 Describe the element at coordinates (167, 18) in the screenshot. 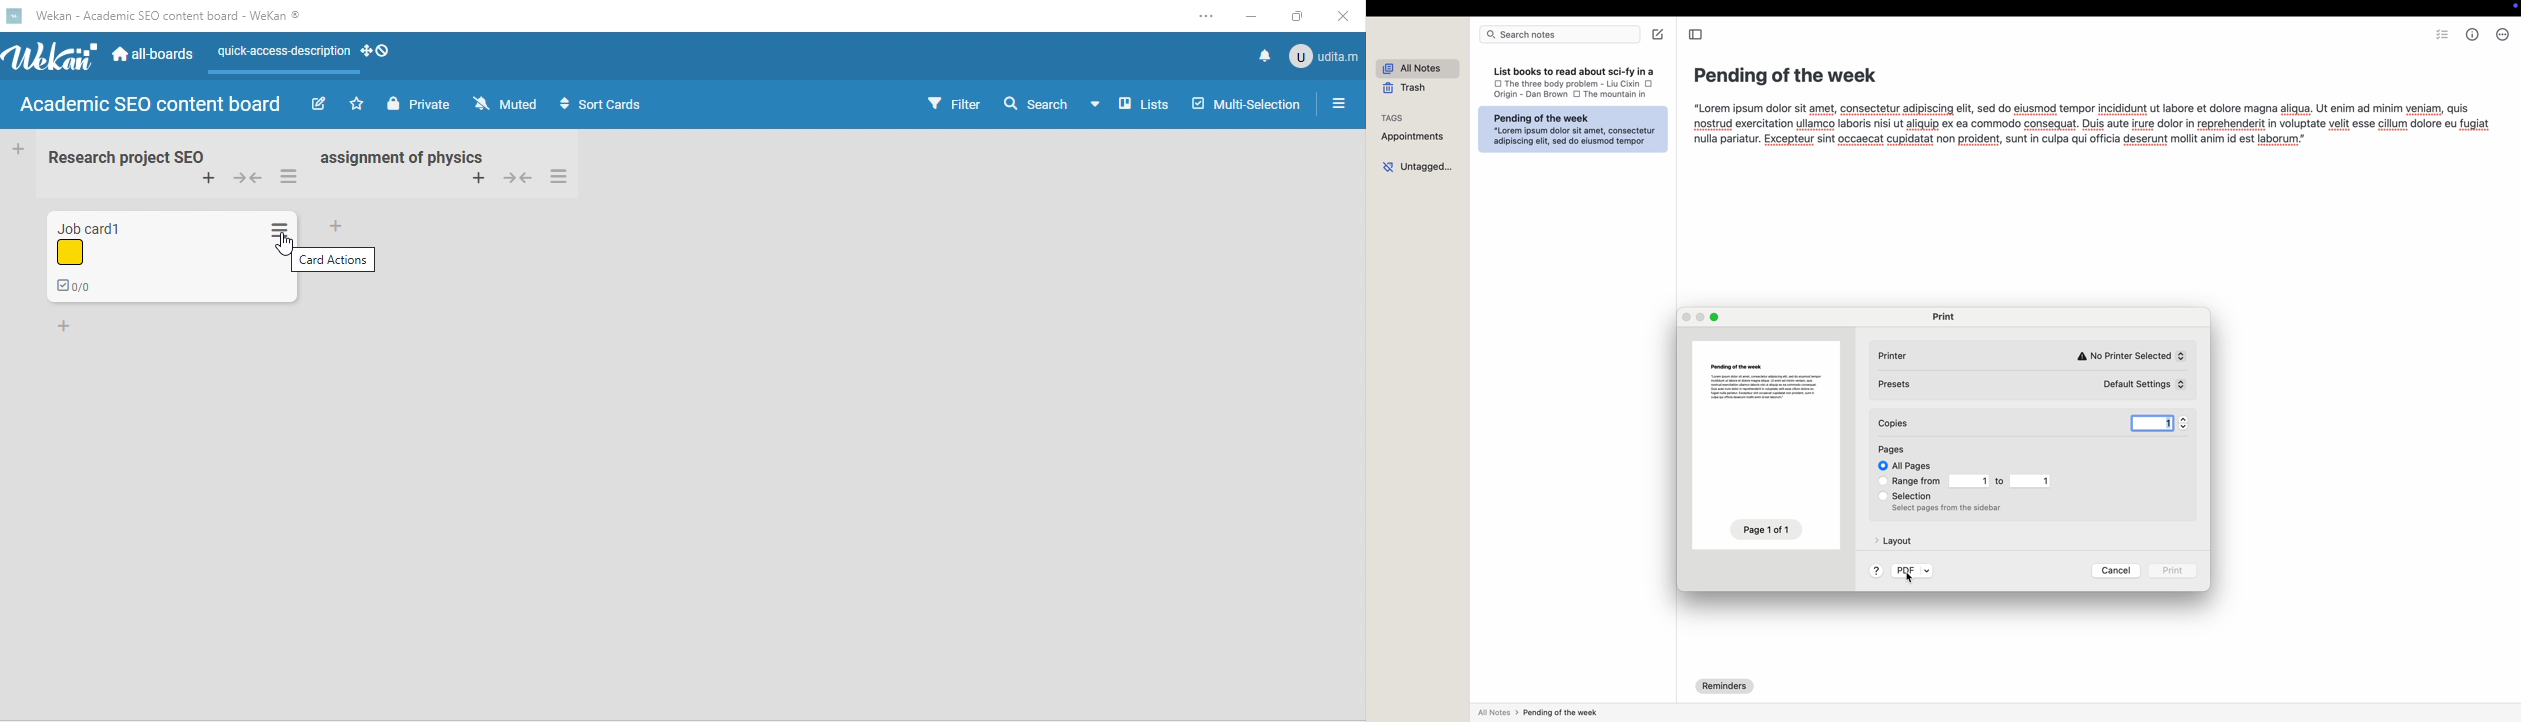

I see `Wekan - Academic SEO content board -WeKan` at that location.